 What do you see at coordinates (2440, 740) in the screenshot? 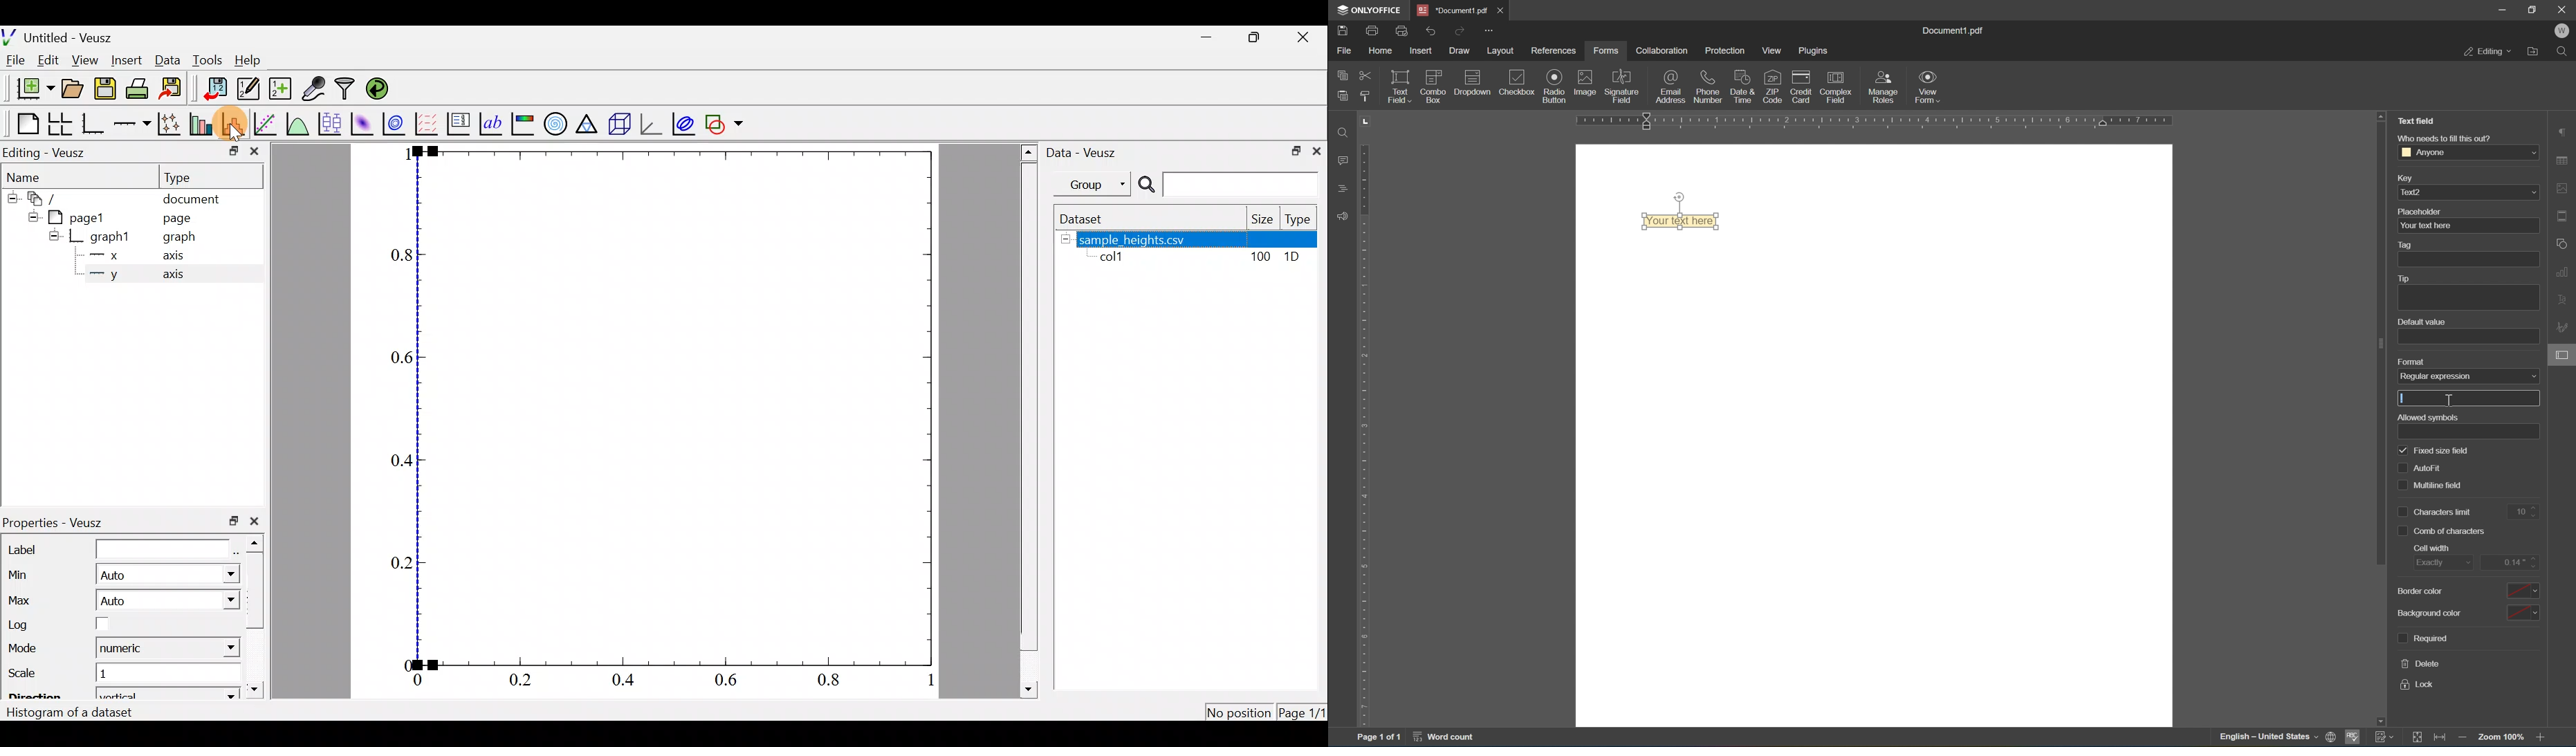
I see `fit to width` at bounding box center [2440, 740].